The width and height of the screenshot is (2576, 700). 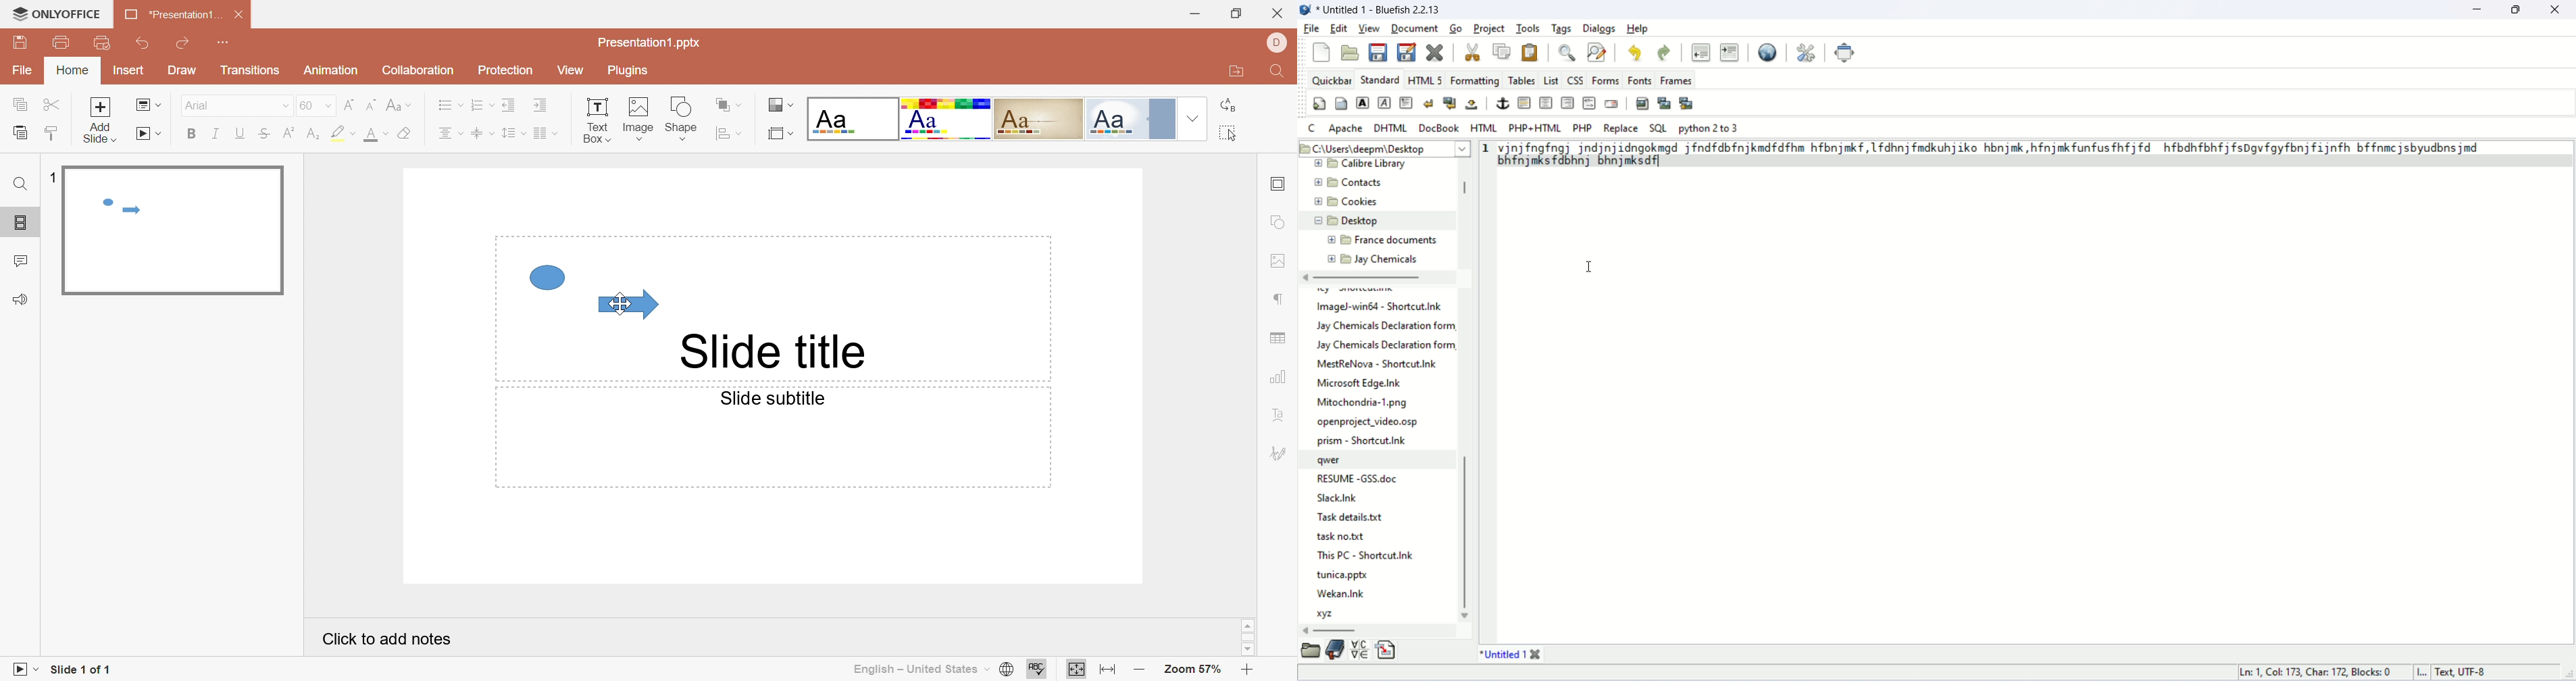 What do you see at coordinates (507, 105) in the screenshot?
I see `Decrease Indent` at bounding box center [507, 105].